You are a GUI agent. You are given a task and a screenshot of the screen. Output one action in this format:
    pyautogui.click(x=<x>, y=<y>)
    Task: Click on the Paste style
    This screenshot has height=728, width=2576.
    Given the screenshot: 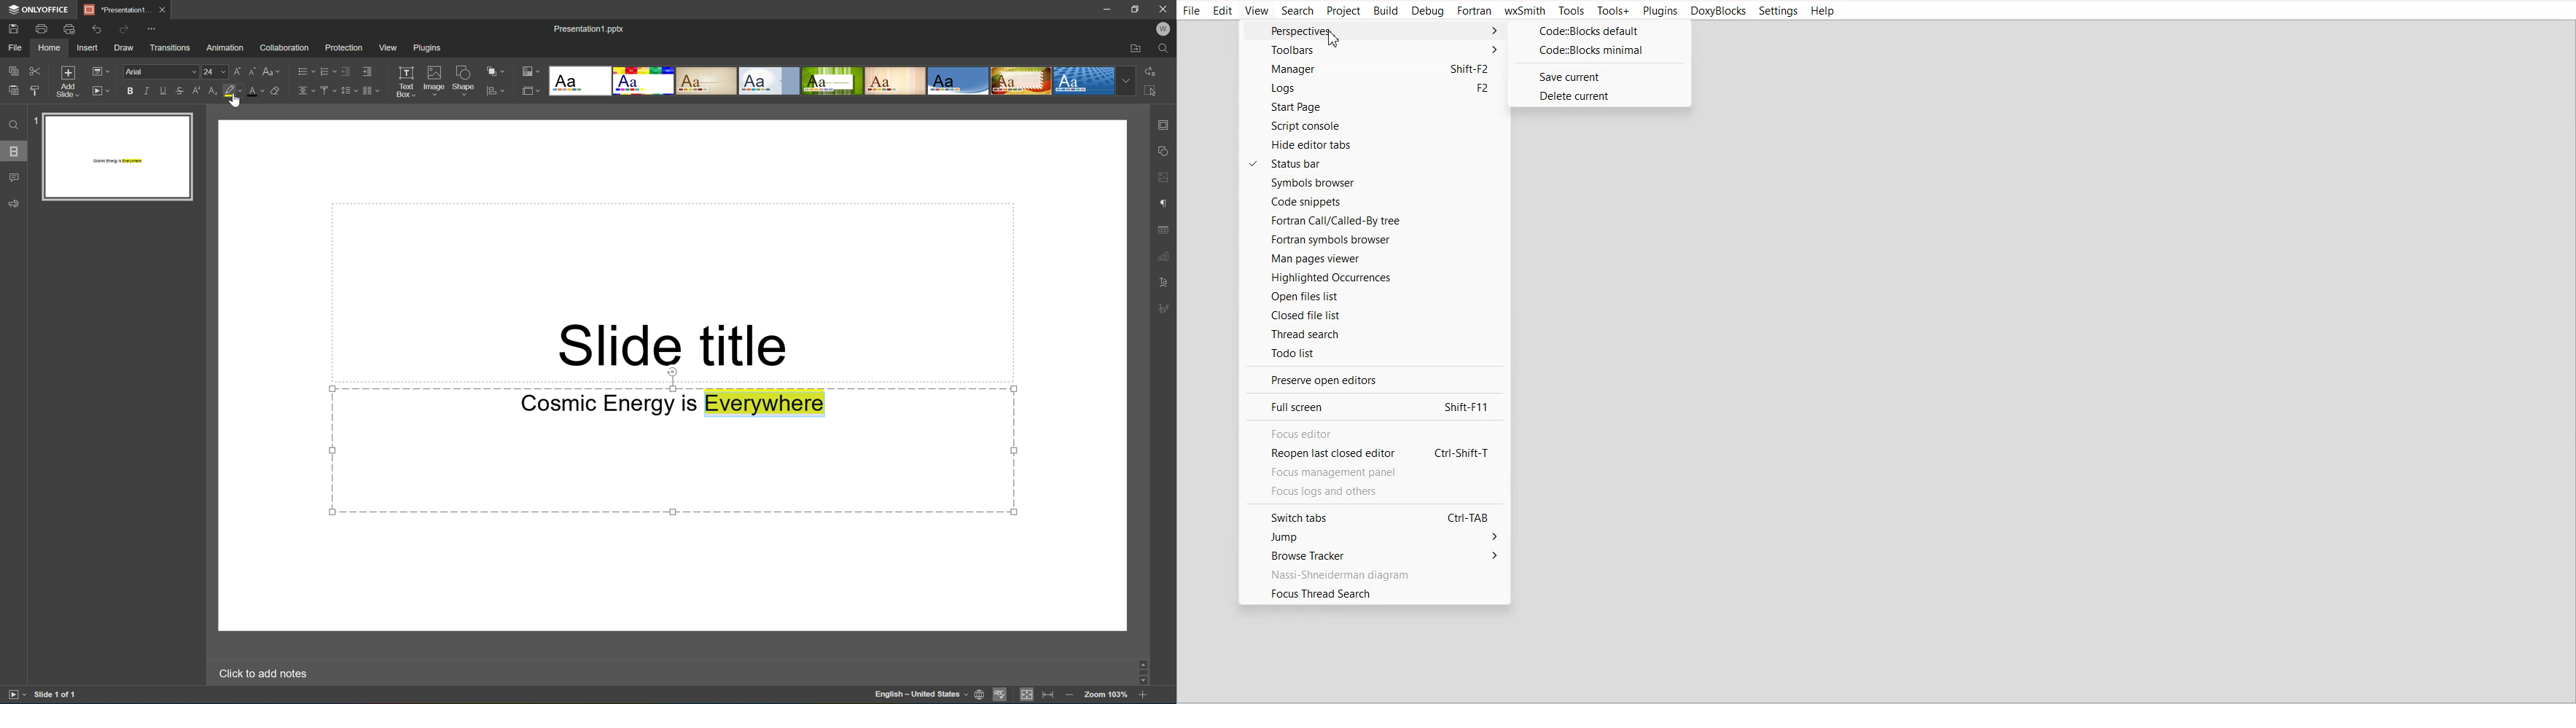 What is the action you would take?
    pyautogui.click(x=38, y=90)
    